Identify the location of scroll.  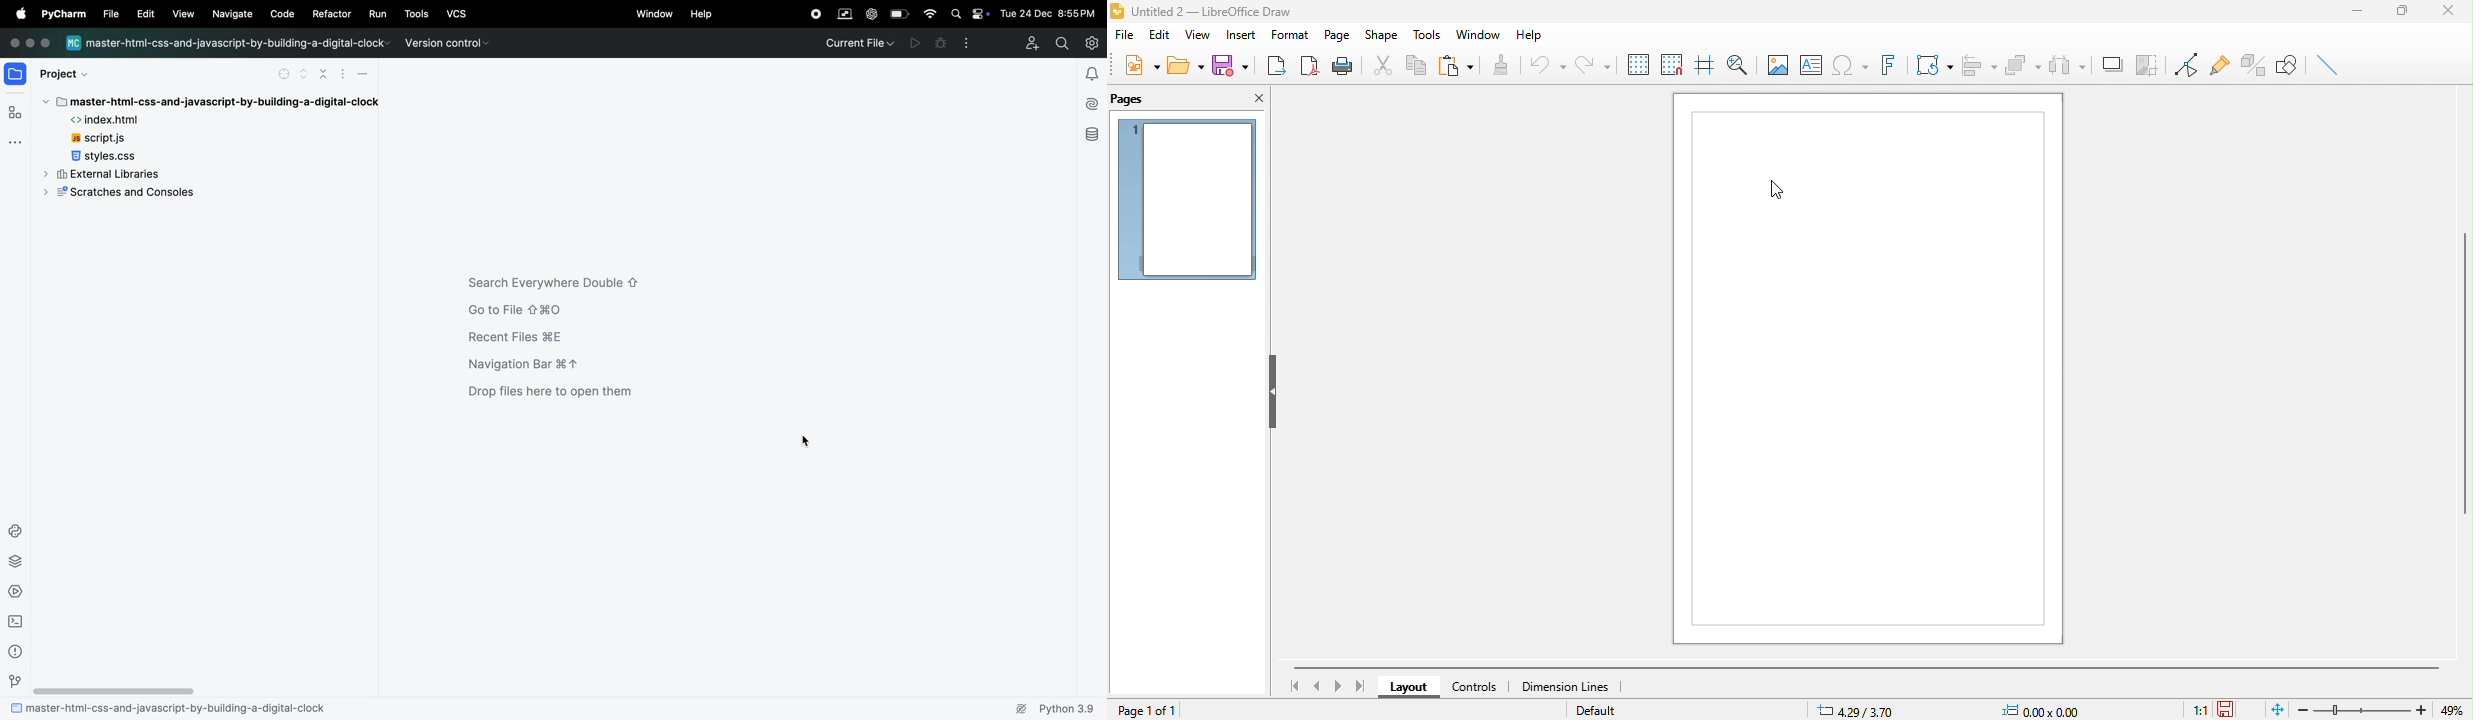
(115, 690).